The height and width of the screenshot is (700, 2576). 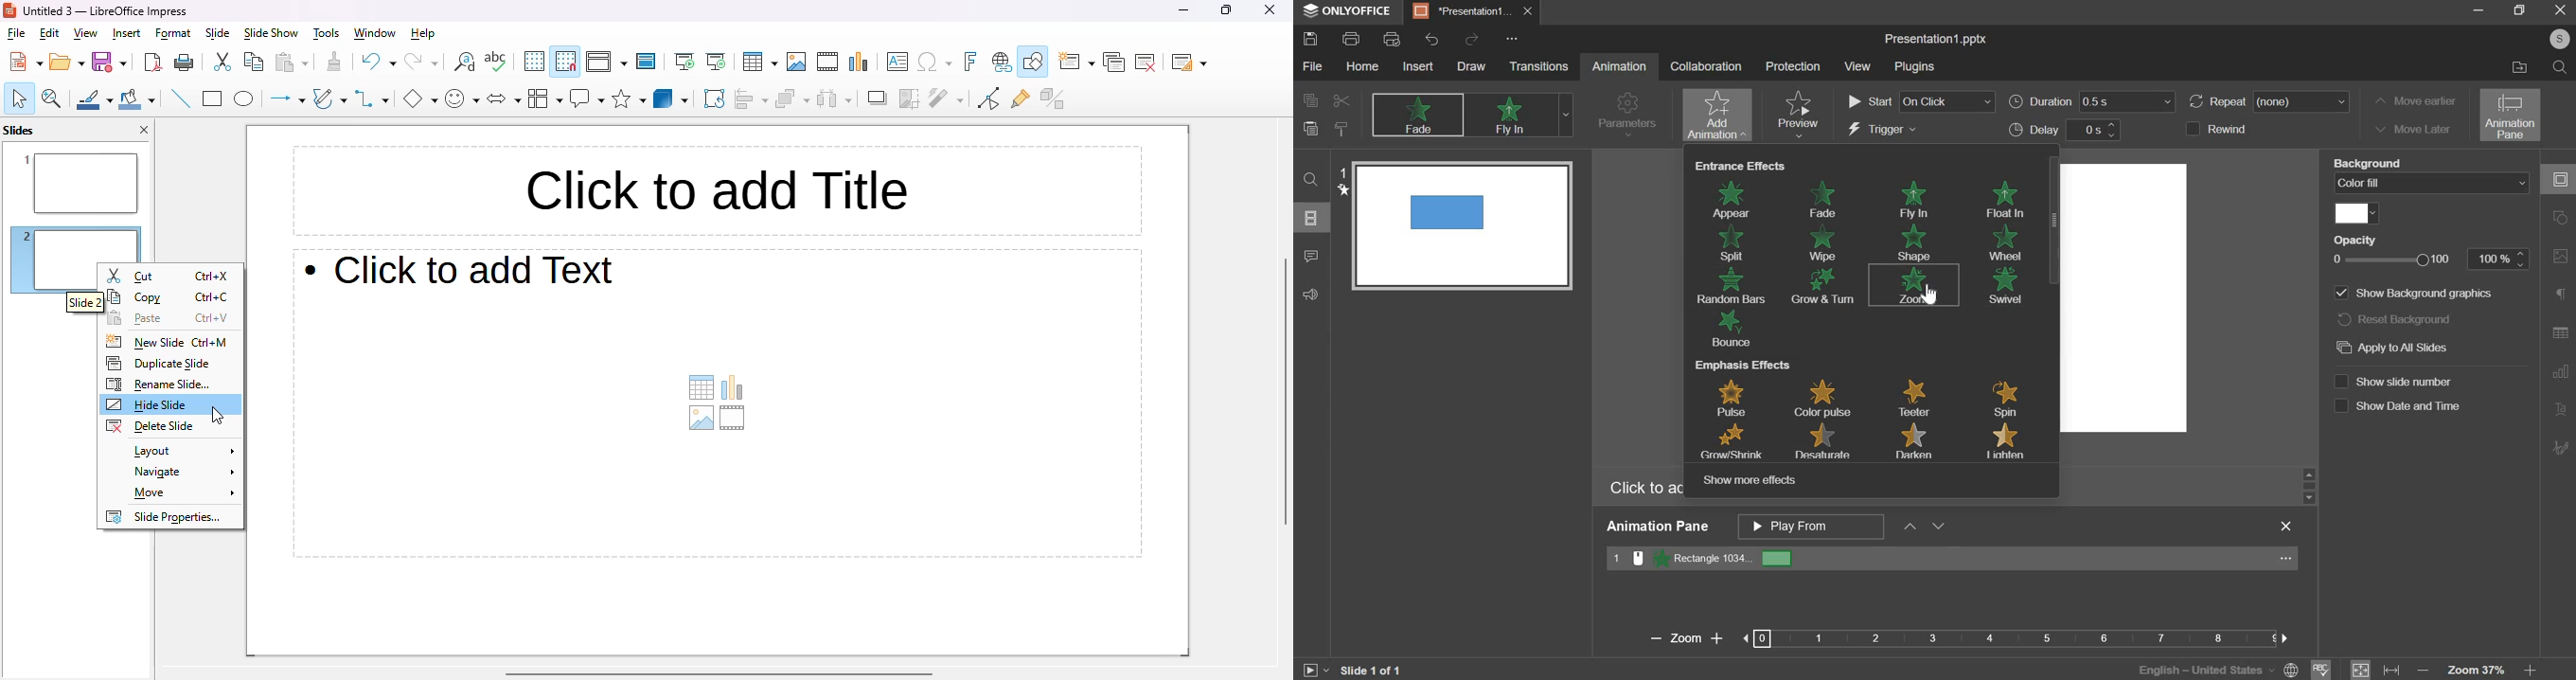 What do you see at coordinates (2560, 218) in the screenshot?
I see `slide layout` at bounding box center [2560, 218].